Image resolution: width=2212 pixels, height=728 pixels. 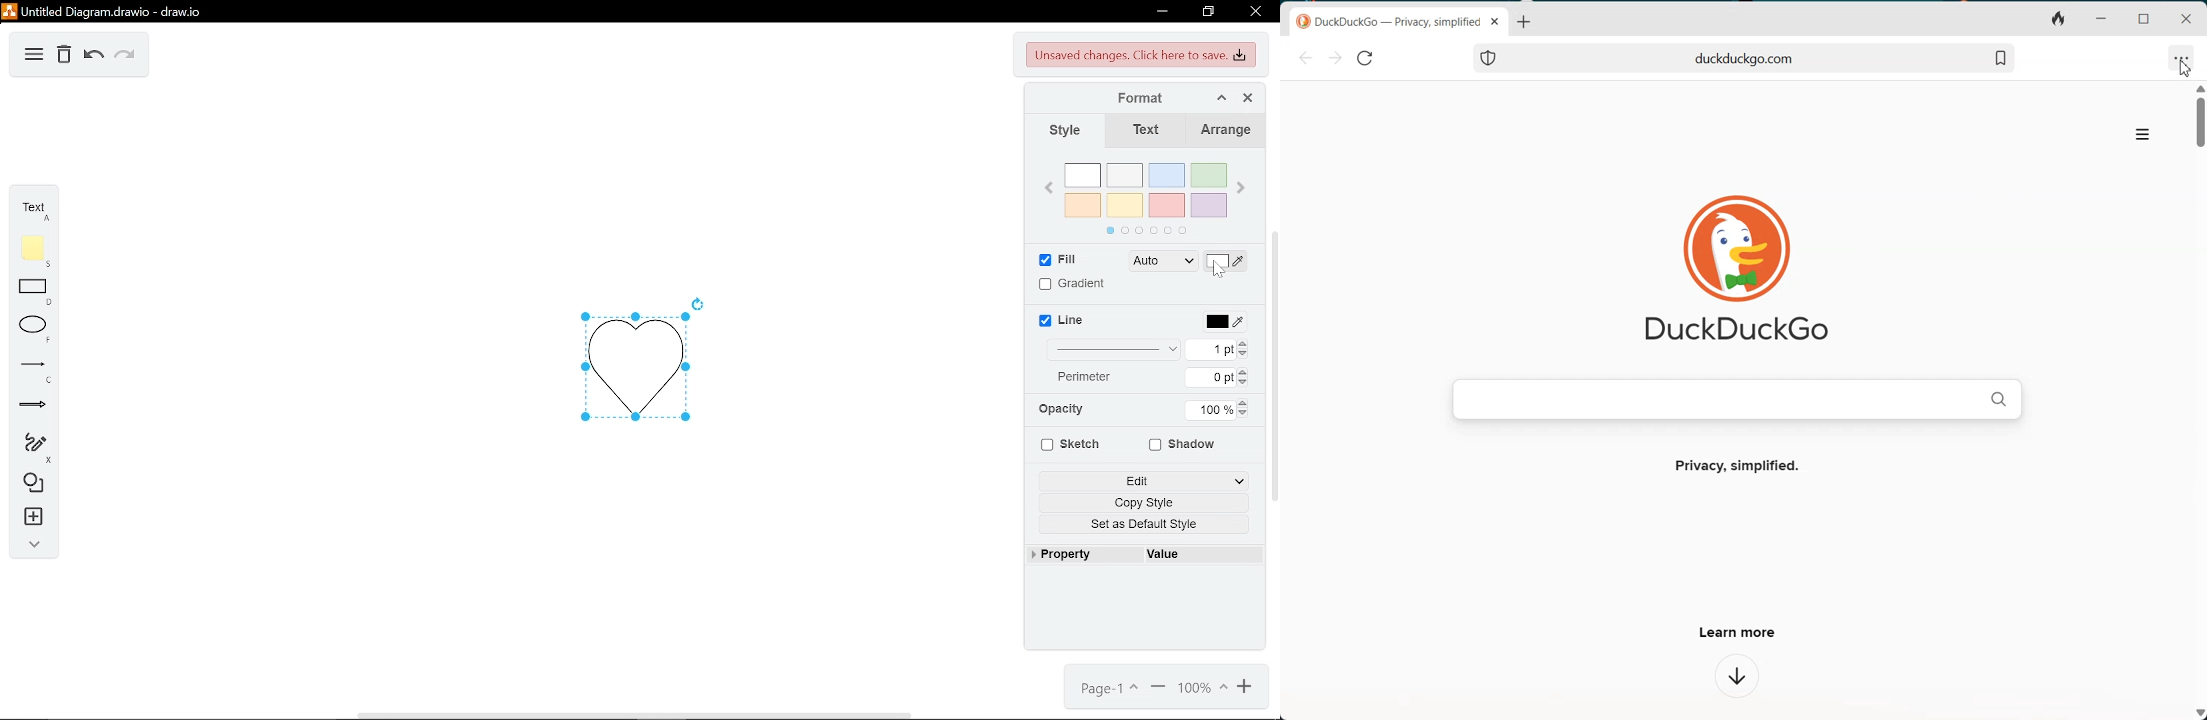 What do you see at coordinates (1223, 321) in the screenshot?
I see `line color` at bounding box center [1223, 321].